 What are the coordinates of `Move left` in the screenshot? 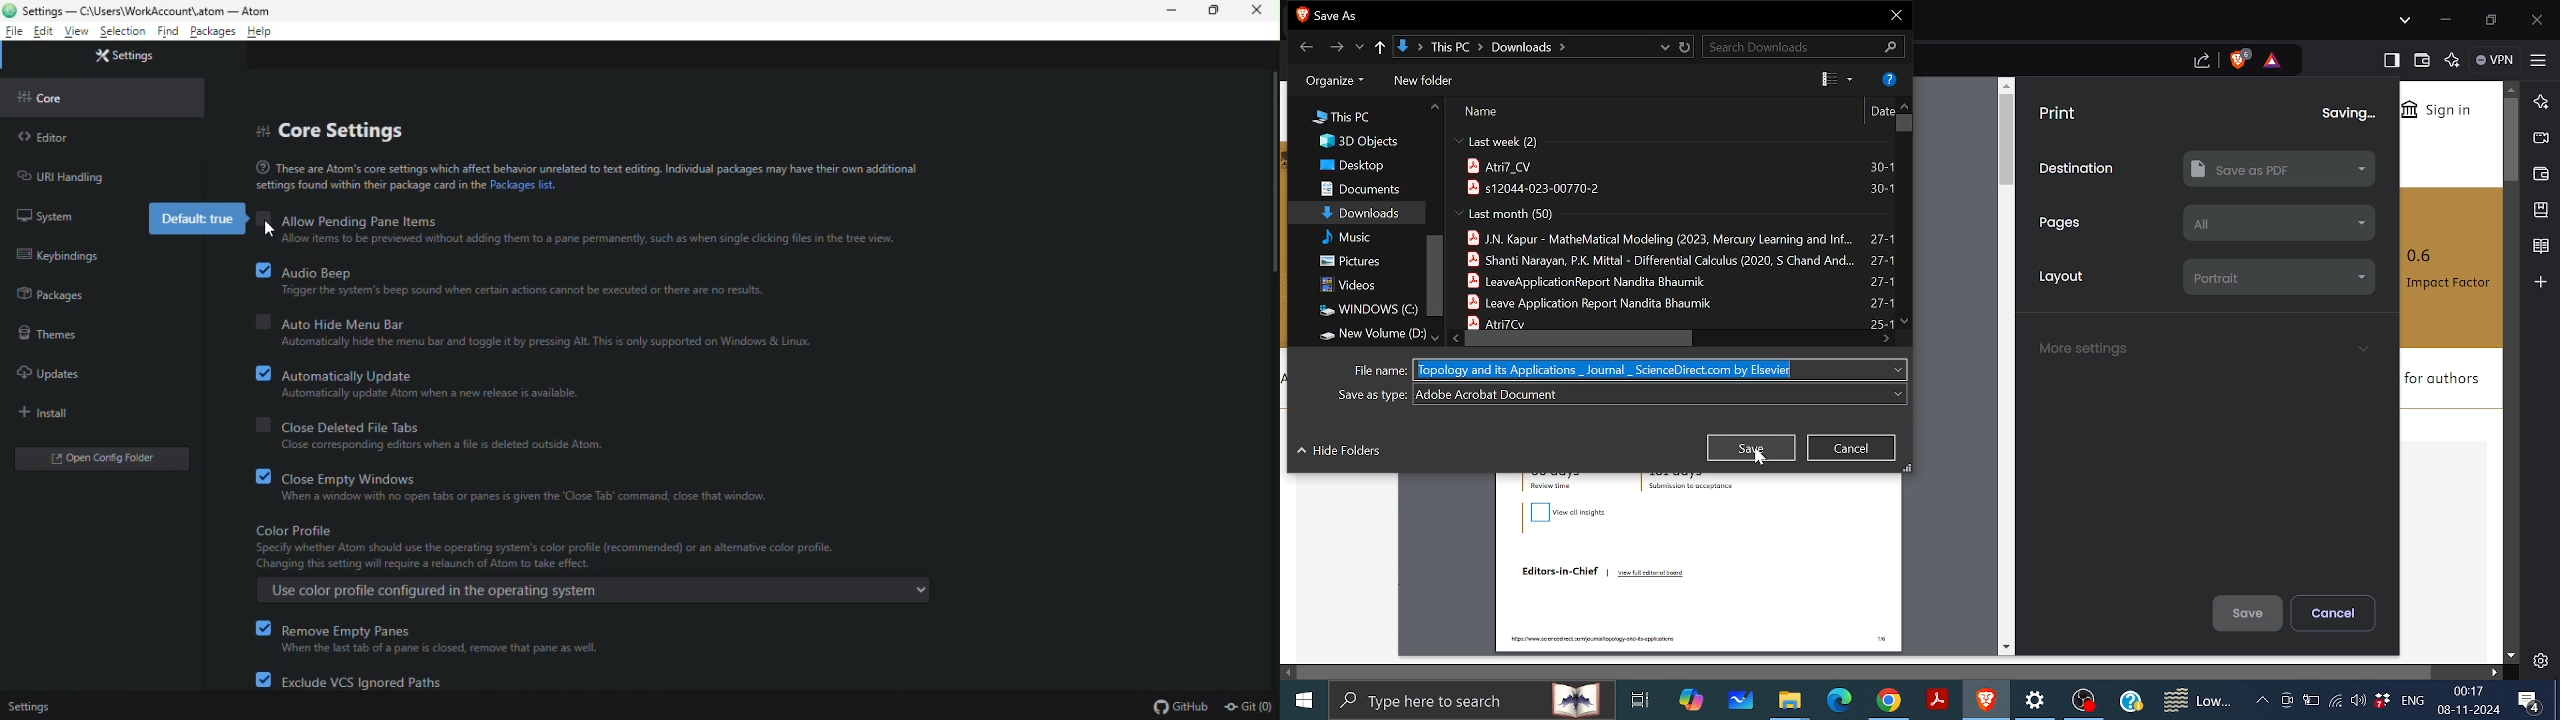 It's located at (1457, 338).